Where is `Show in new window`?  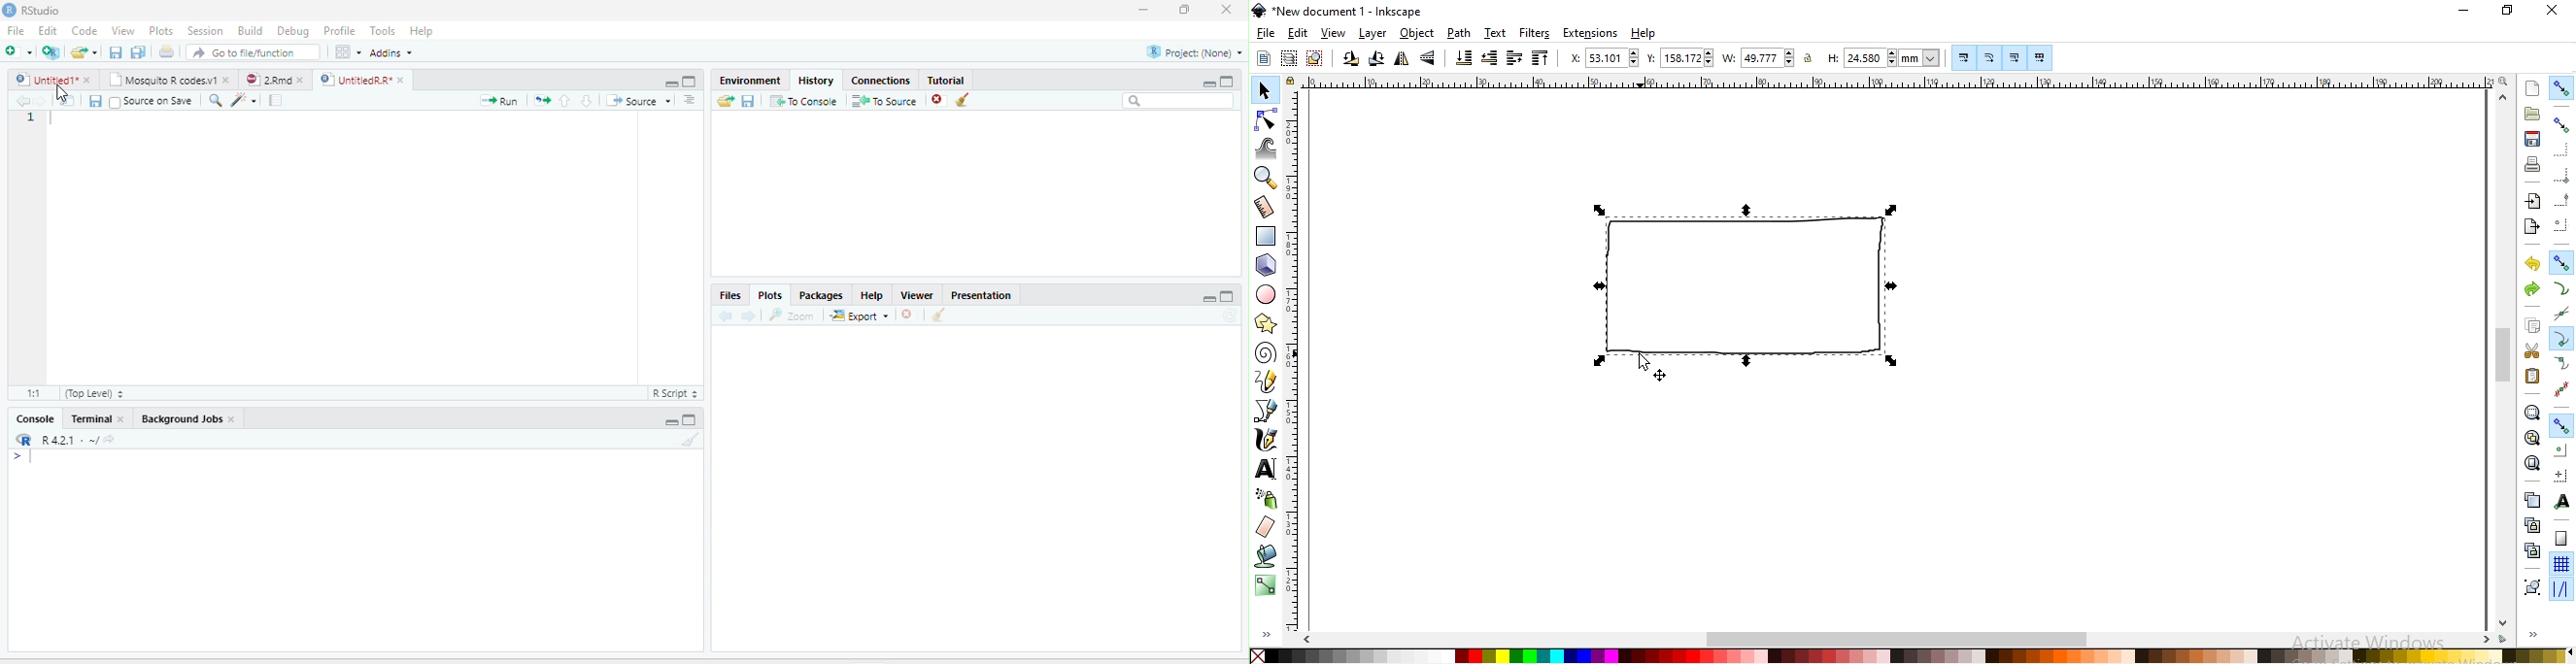 Show in new window is located at coordinates (68, 100).